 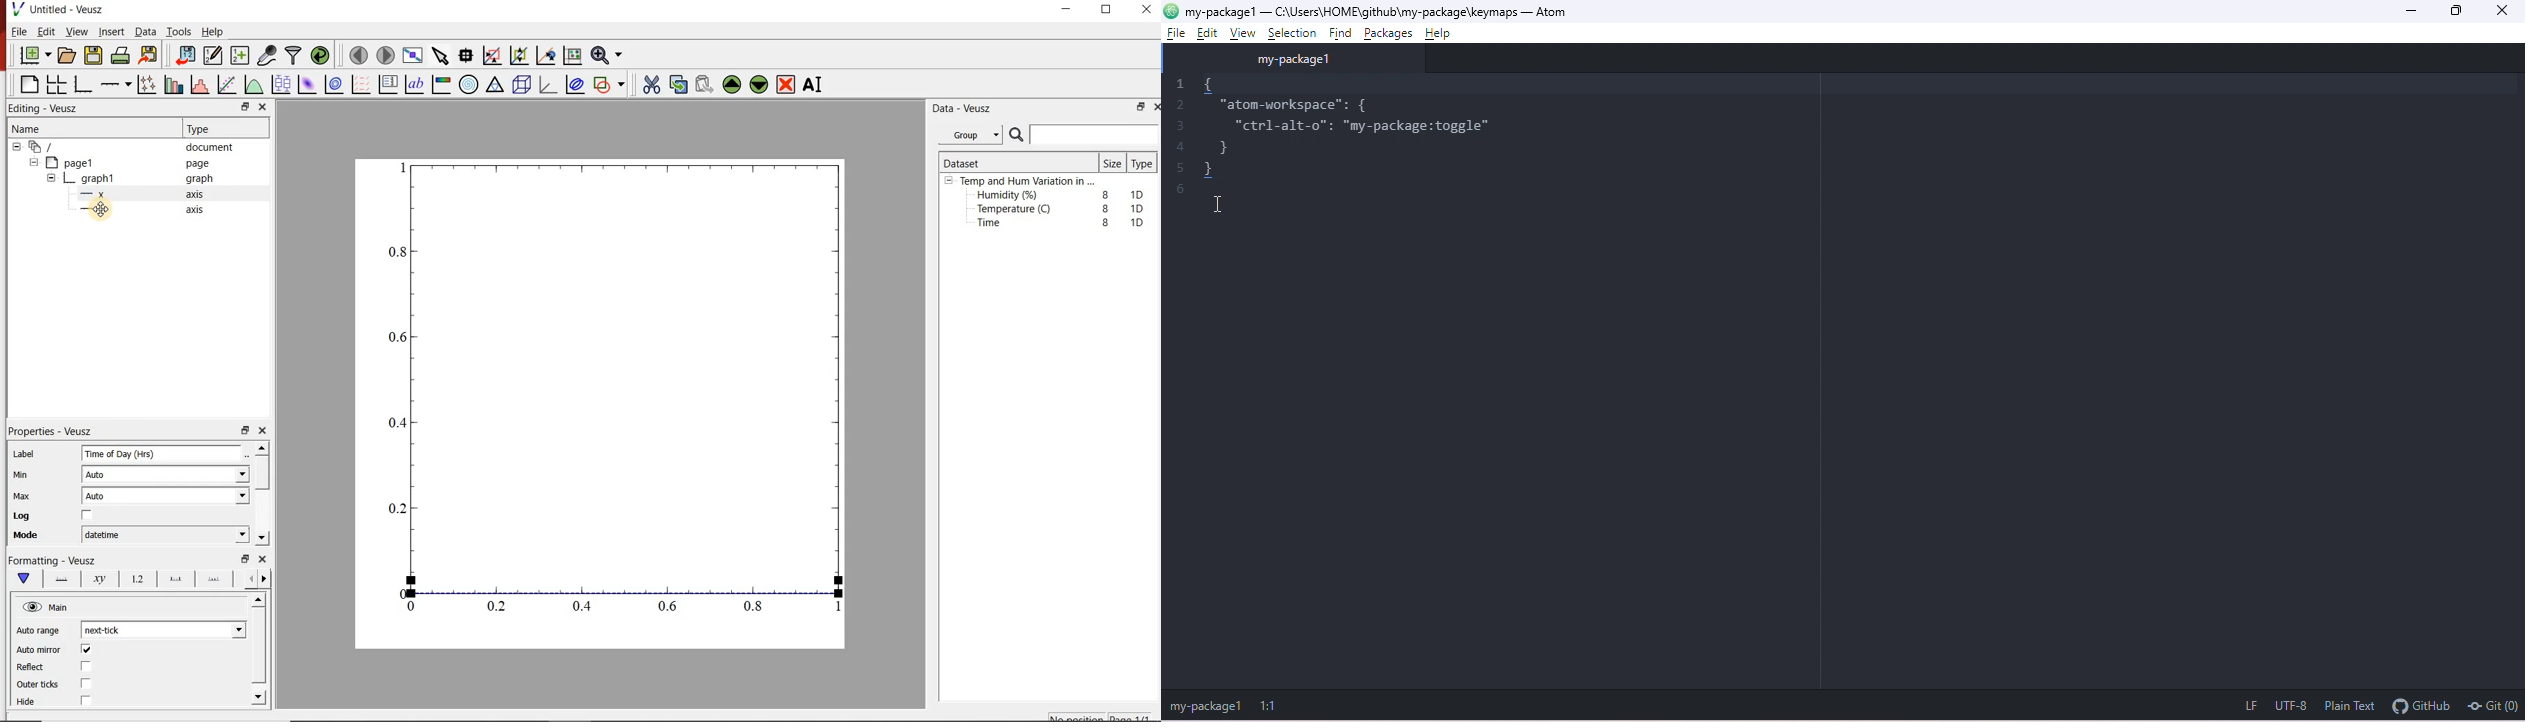 I want to click on new document, so click(x=34, y=55).